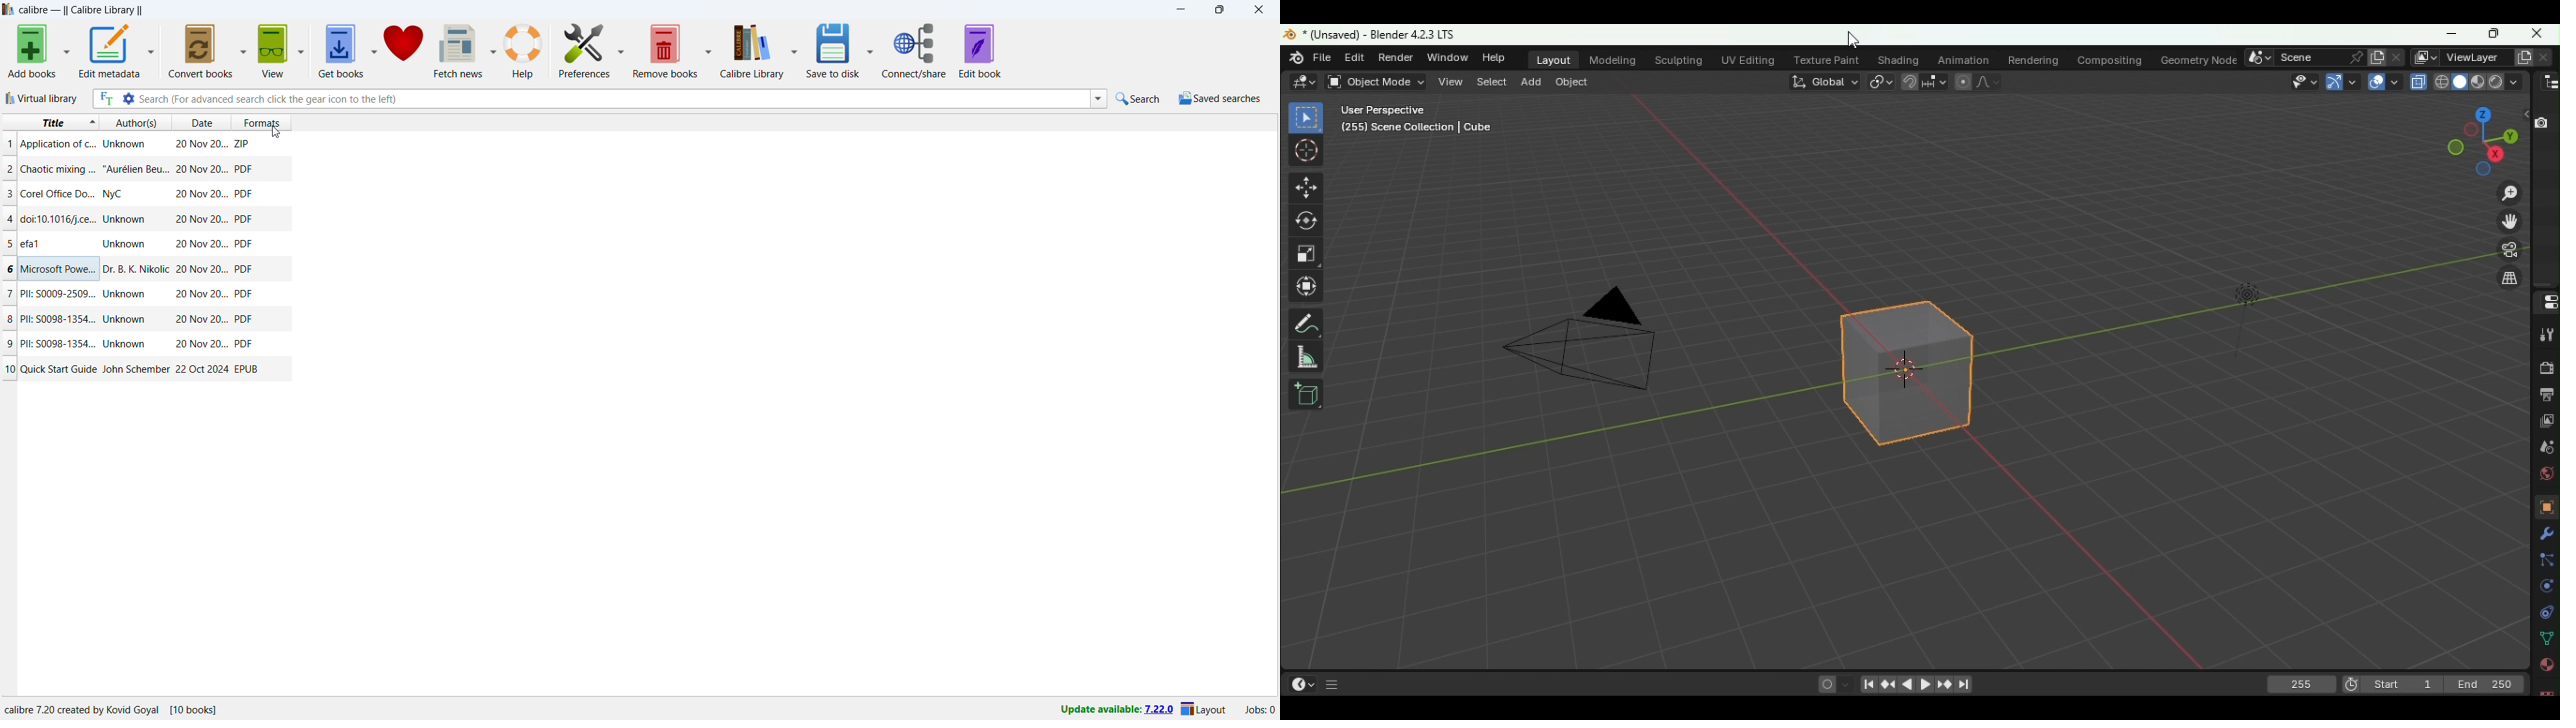 Image resolution: width=2576 pixels, height=728 pixels. What do you see at coordinates (58, 270) in the screenshot?
I see `title` at bounding box center [58, 270].